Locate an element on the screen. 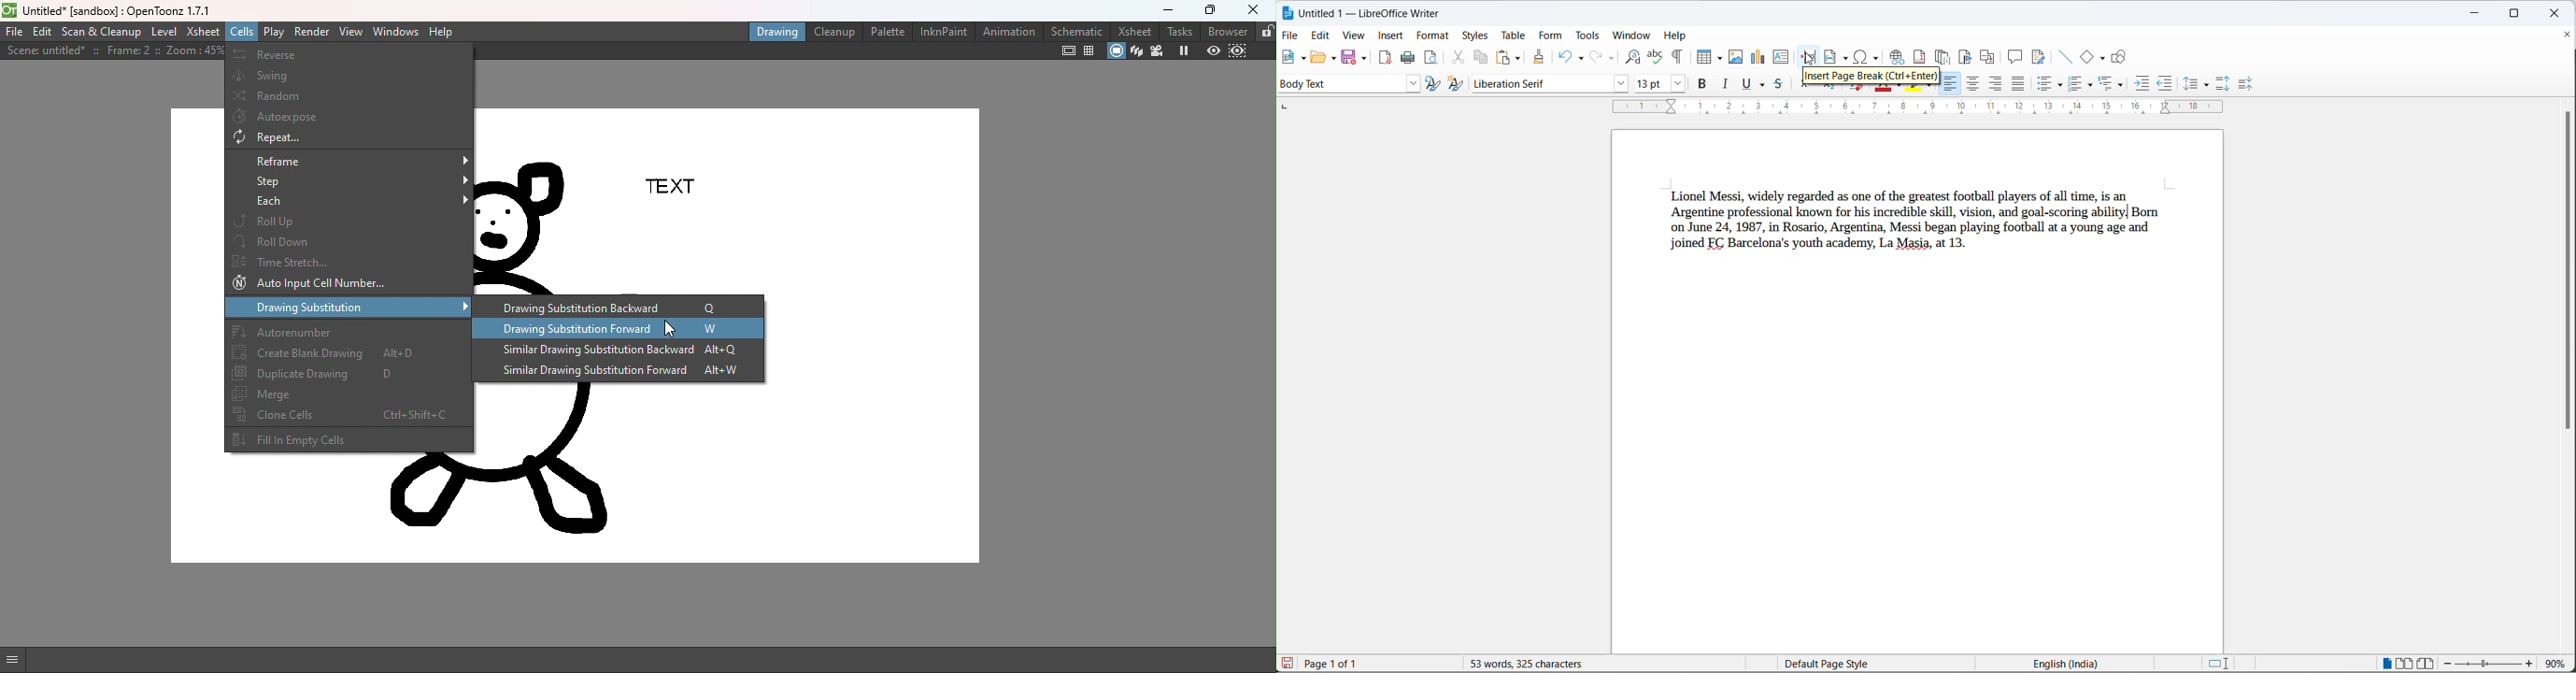  save is located at coordinates (1349, 58).